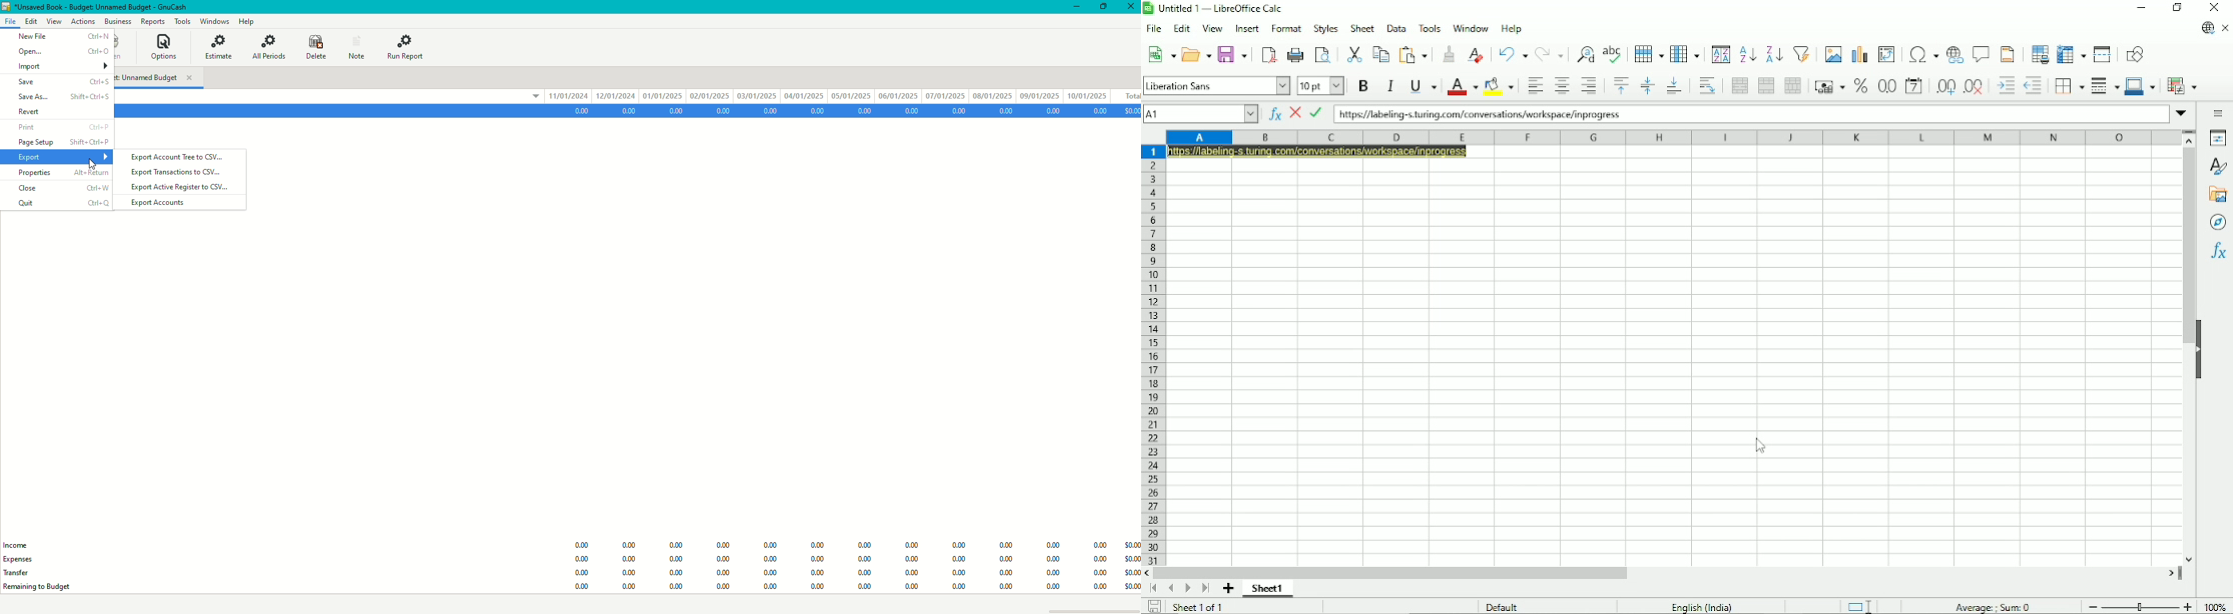 The image size is (2240, 616). Describe the element at coordinates (1886, 55) in the screenshot. I see `Insert or edit pivot table` at that location.